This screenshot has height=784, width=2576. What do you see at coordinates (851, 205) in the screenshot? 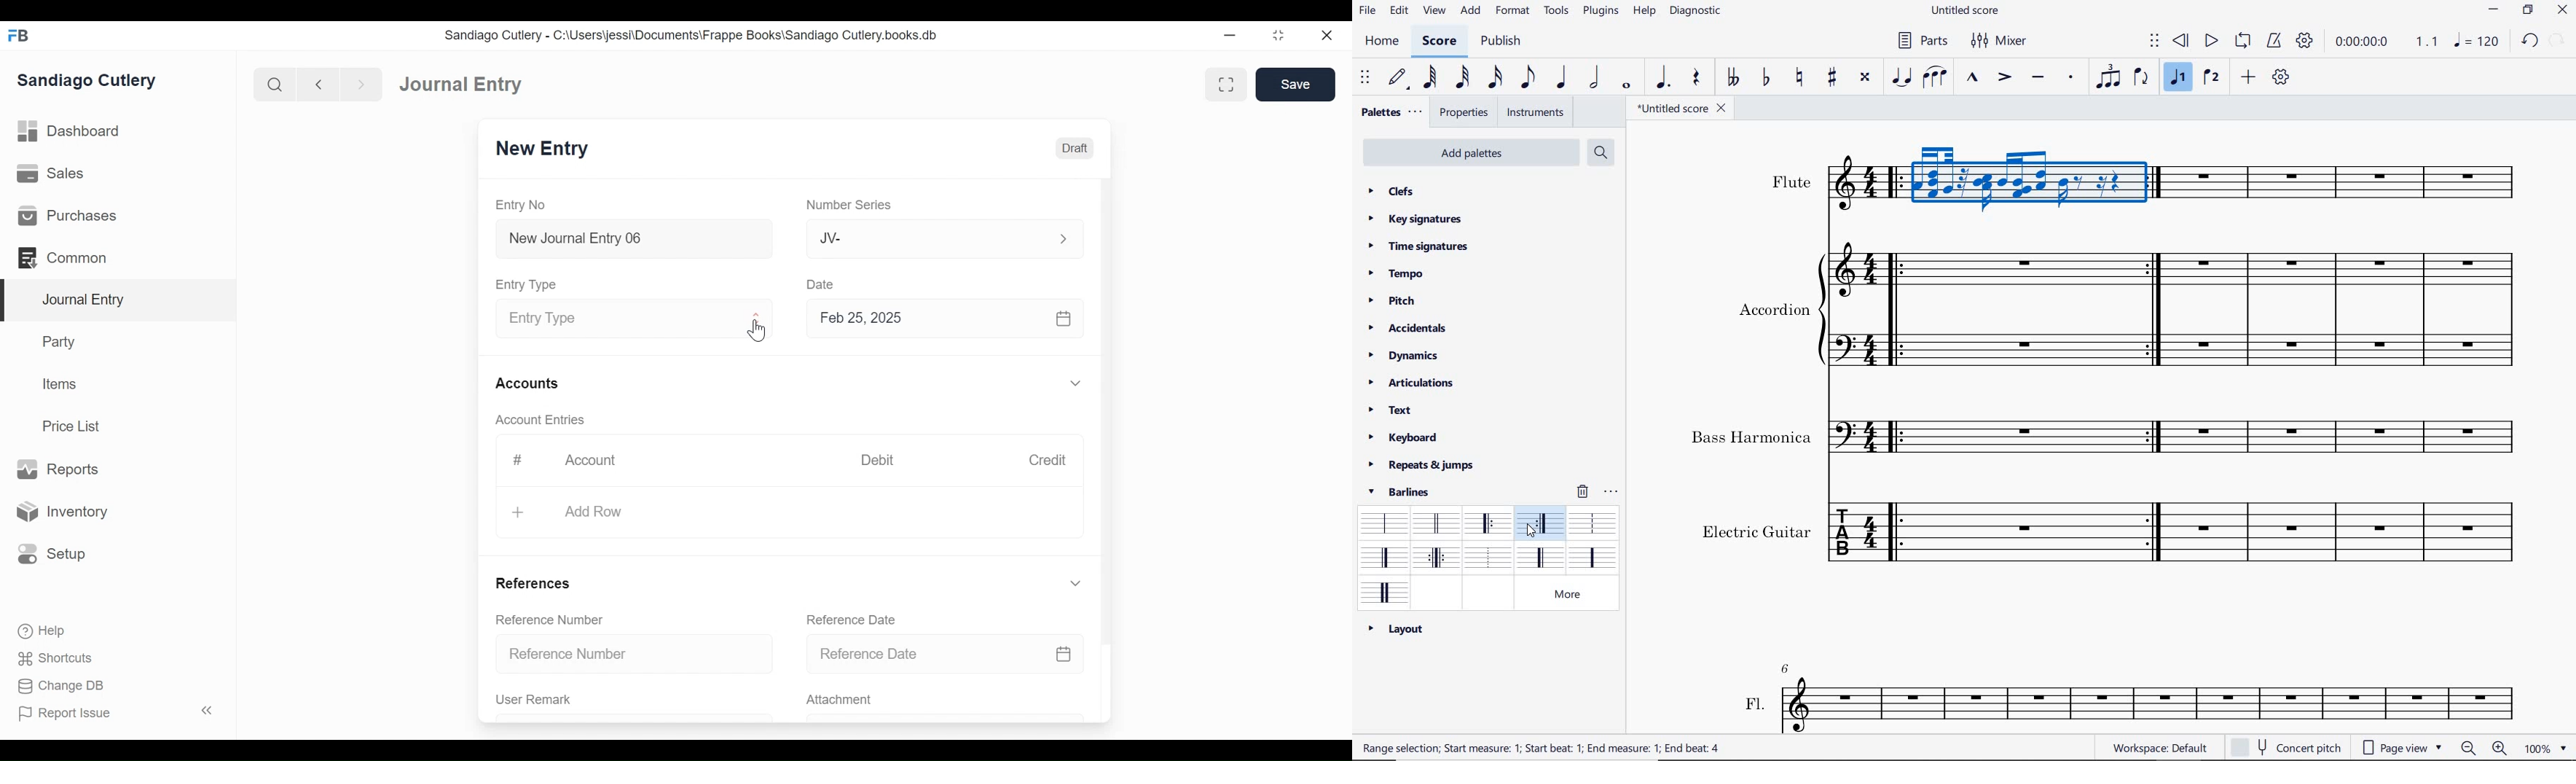
I see `Number Series` at bounding box center [851, 205].